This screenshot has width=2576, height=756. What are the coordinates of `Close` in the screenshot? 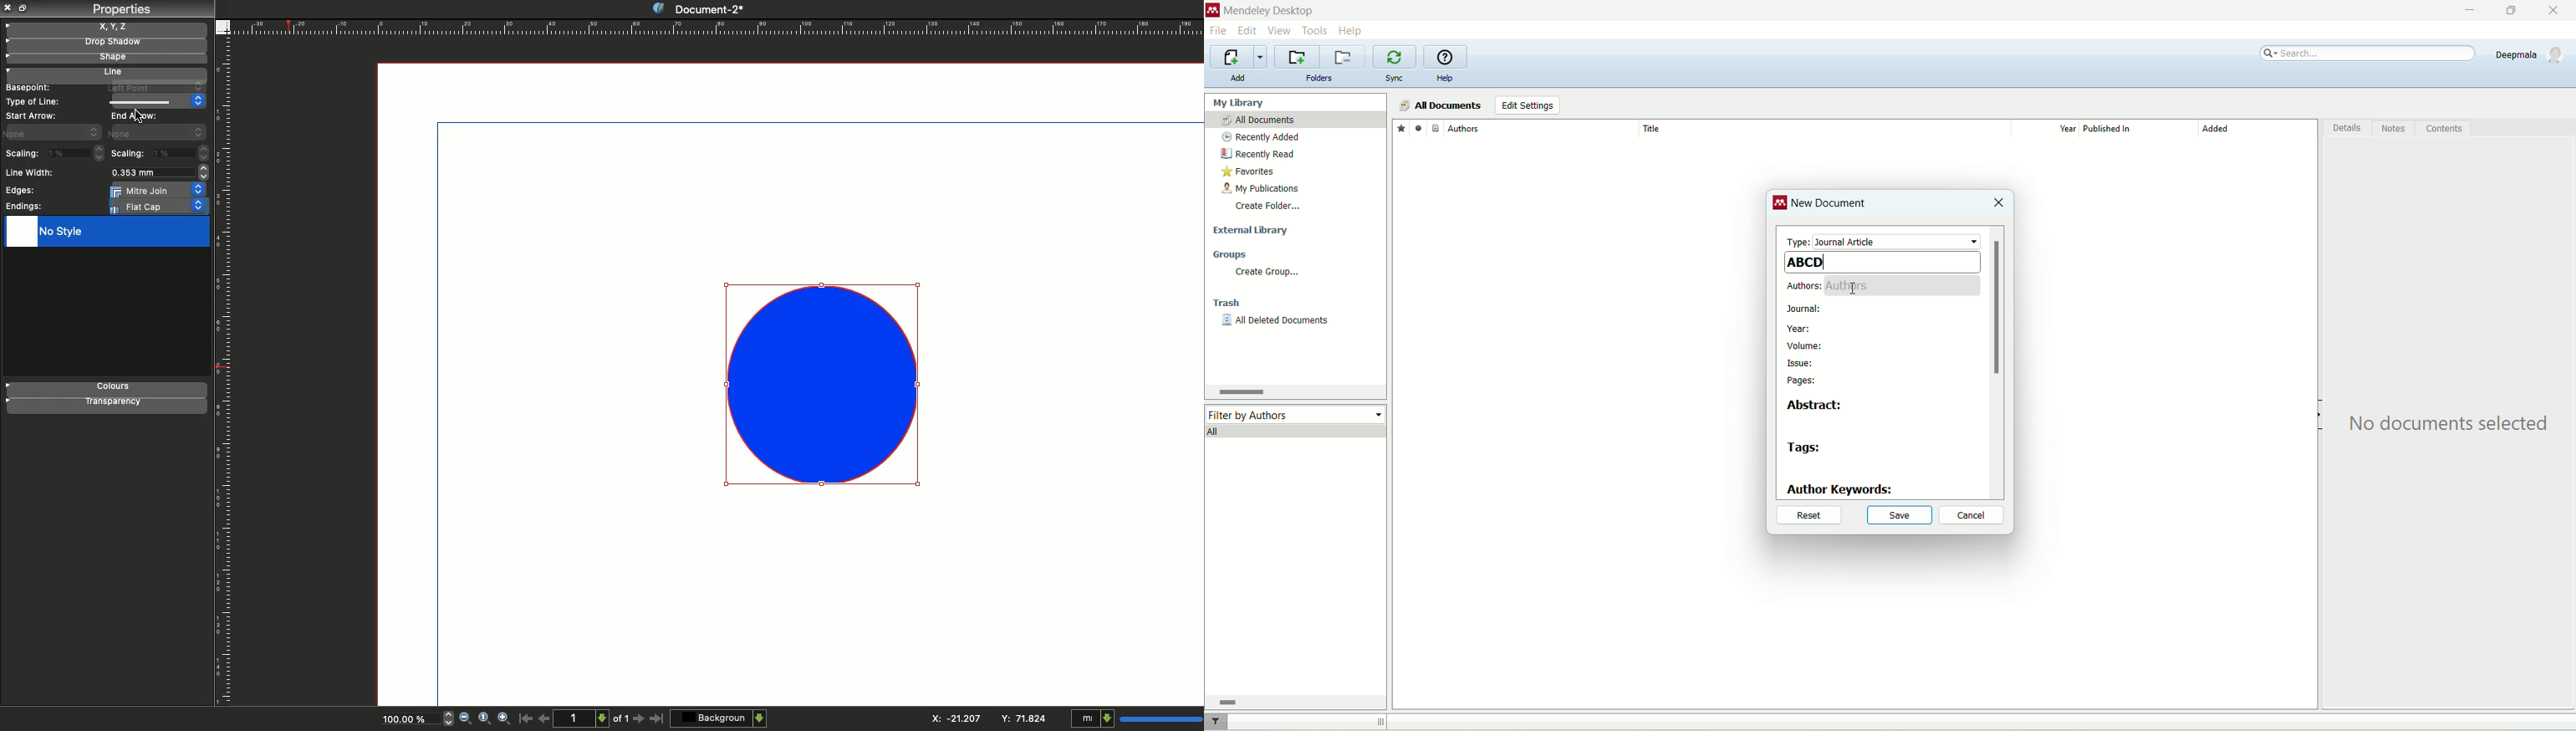 It's located at (8, 8).